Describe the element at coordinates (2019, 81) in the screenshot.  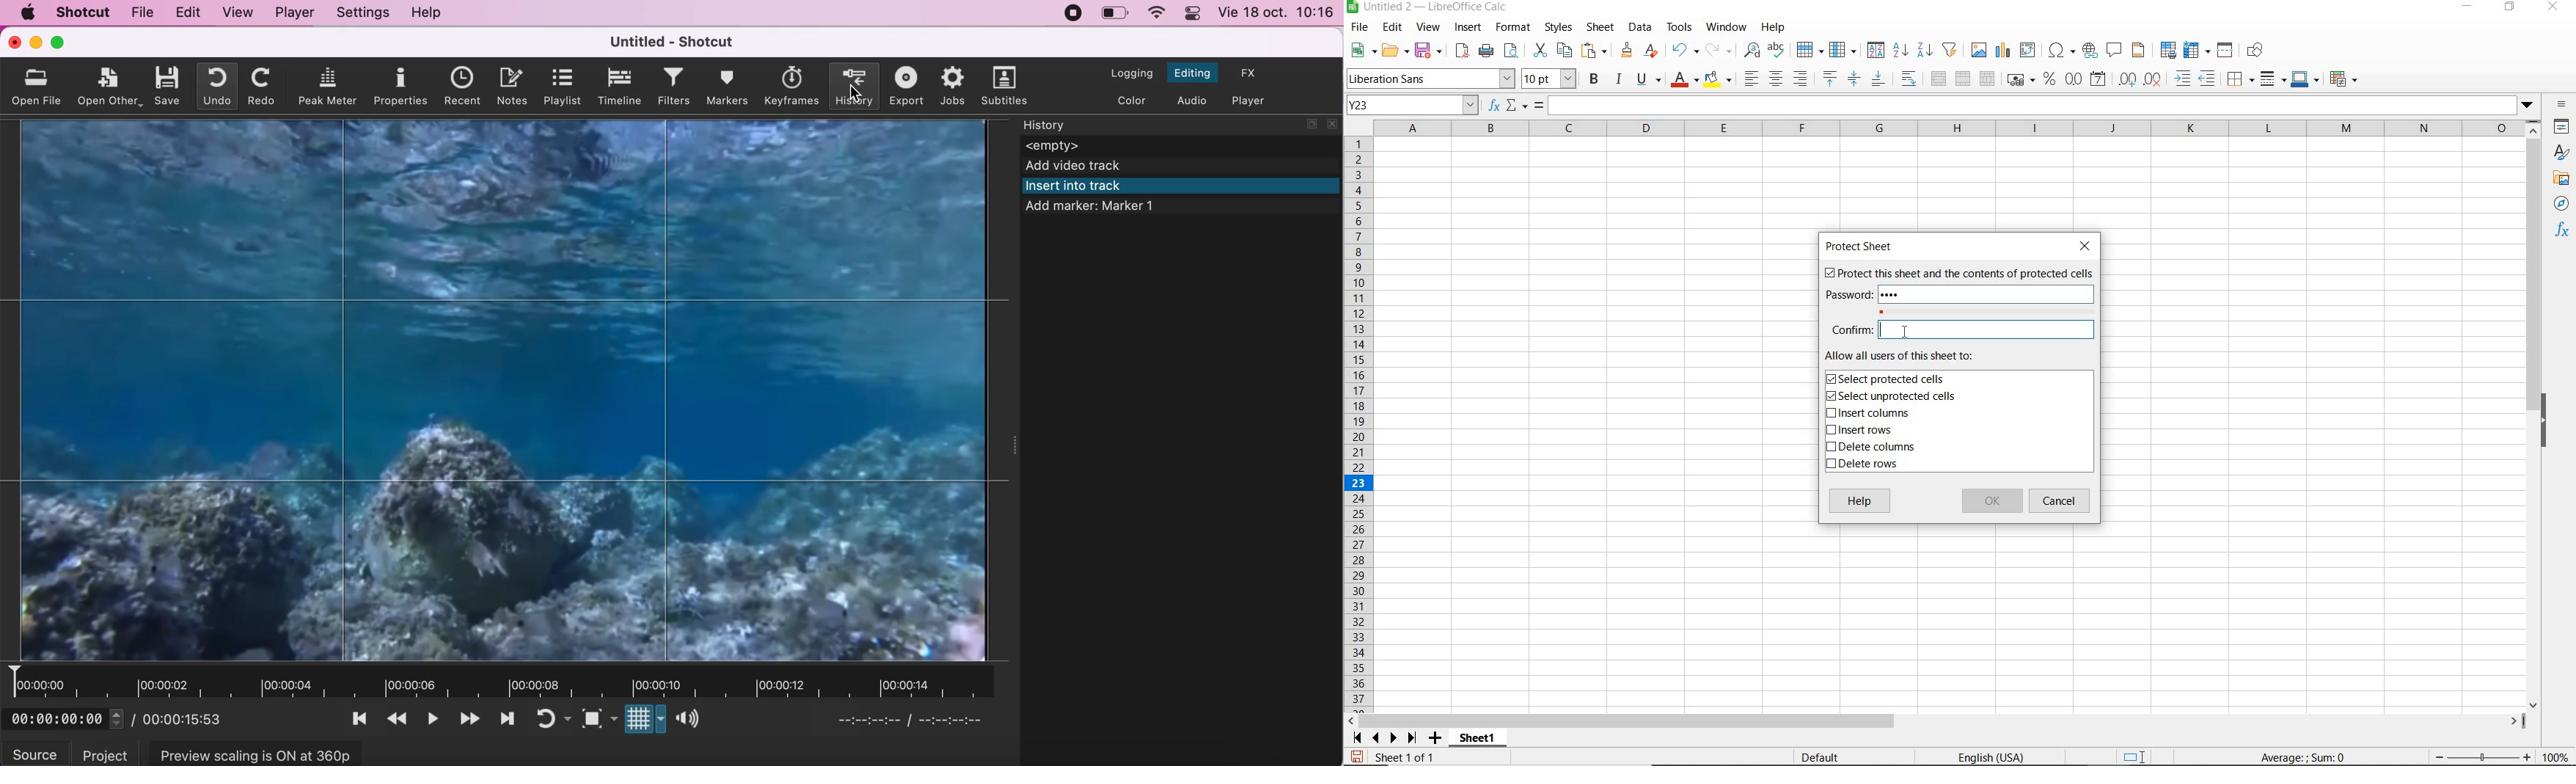
I see `FORMAT AS CURRENCY` at that location.